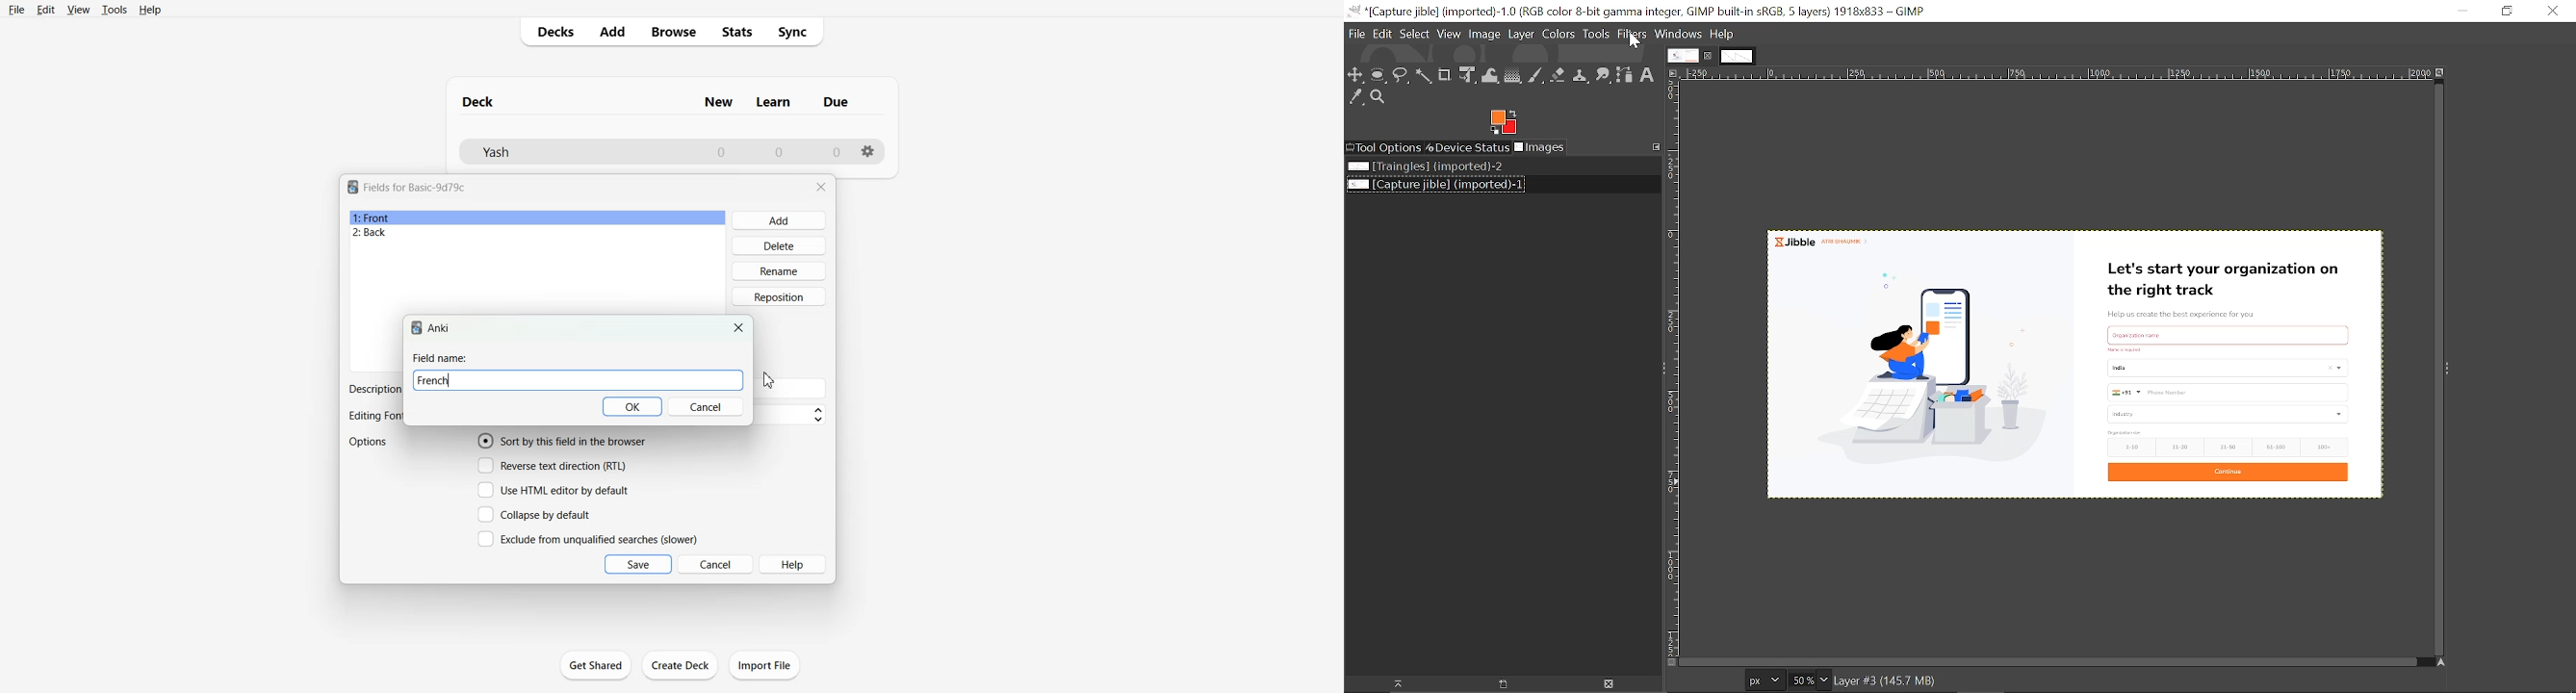 The height and width of the screenshot is (700, 2576). I want to click on Options, so click(370, 442).